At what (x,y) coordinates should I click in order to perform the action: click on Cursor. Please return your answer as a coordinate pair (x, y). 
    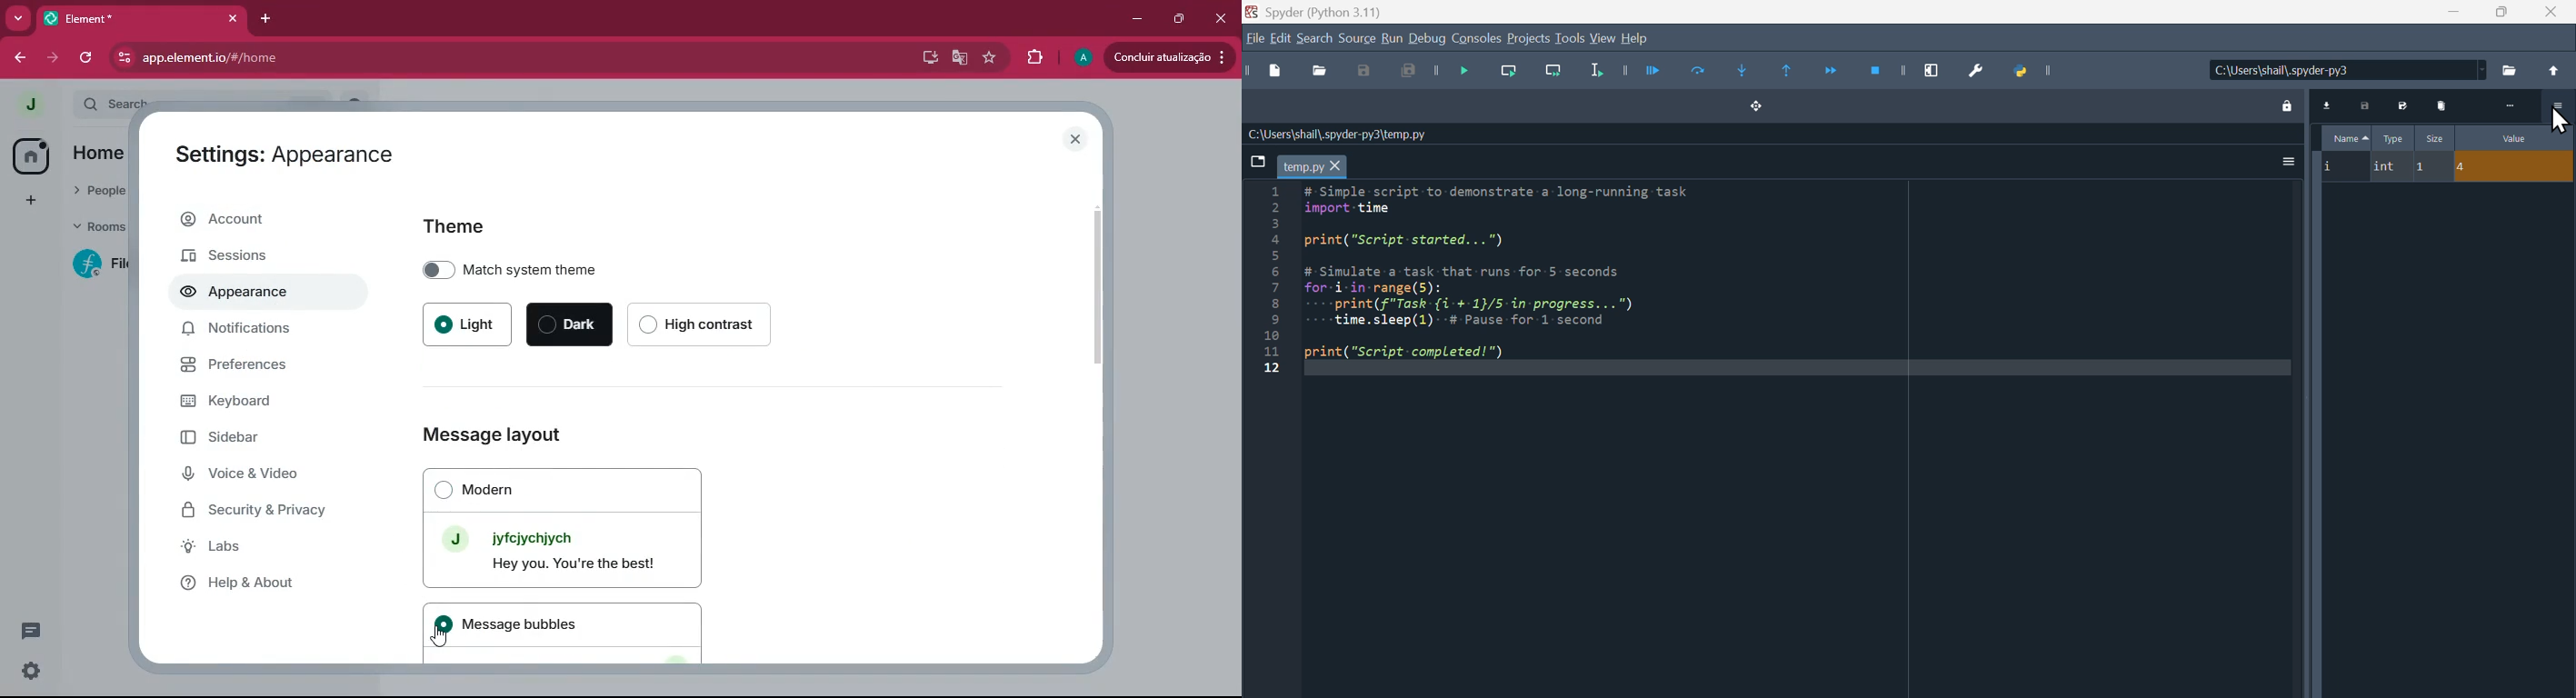
    Looking at the image, I should click on (2561, 119).